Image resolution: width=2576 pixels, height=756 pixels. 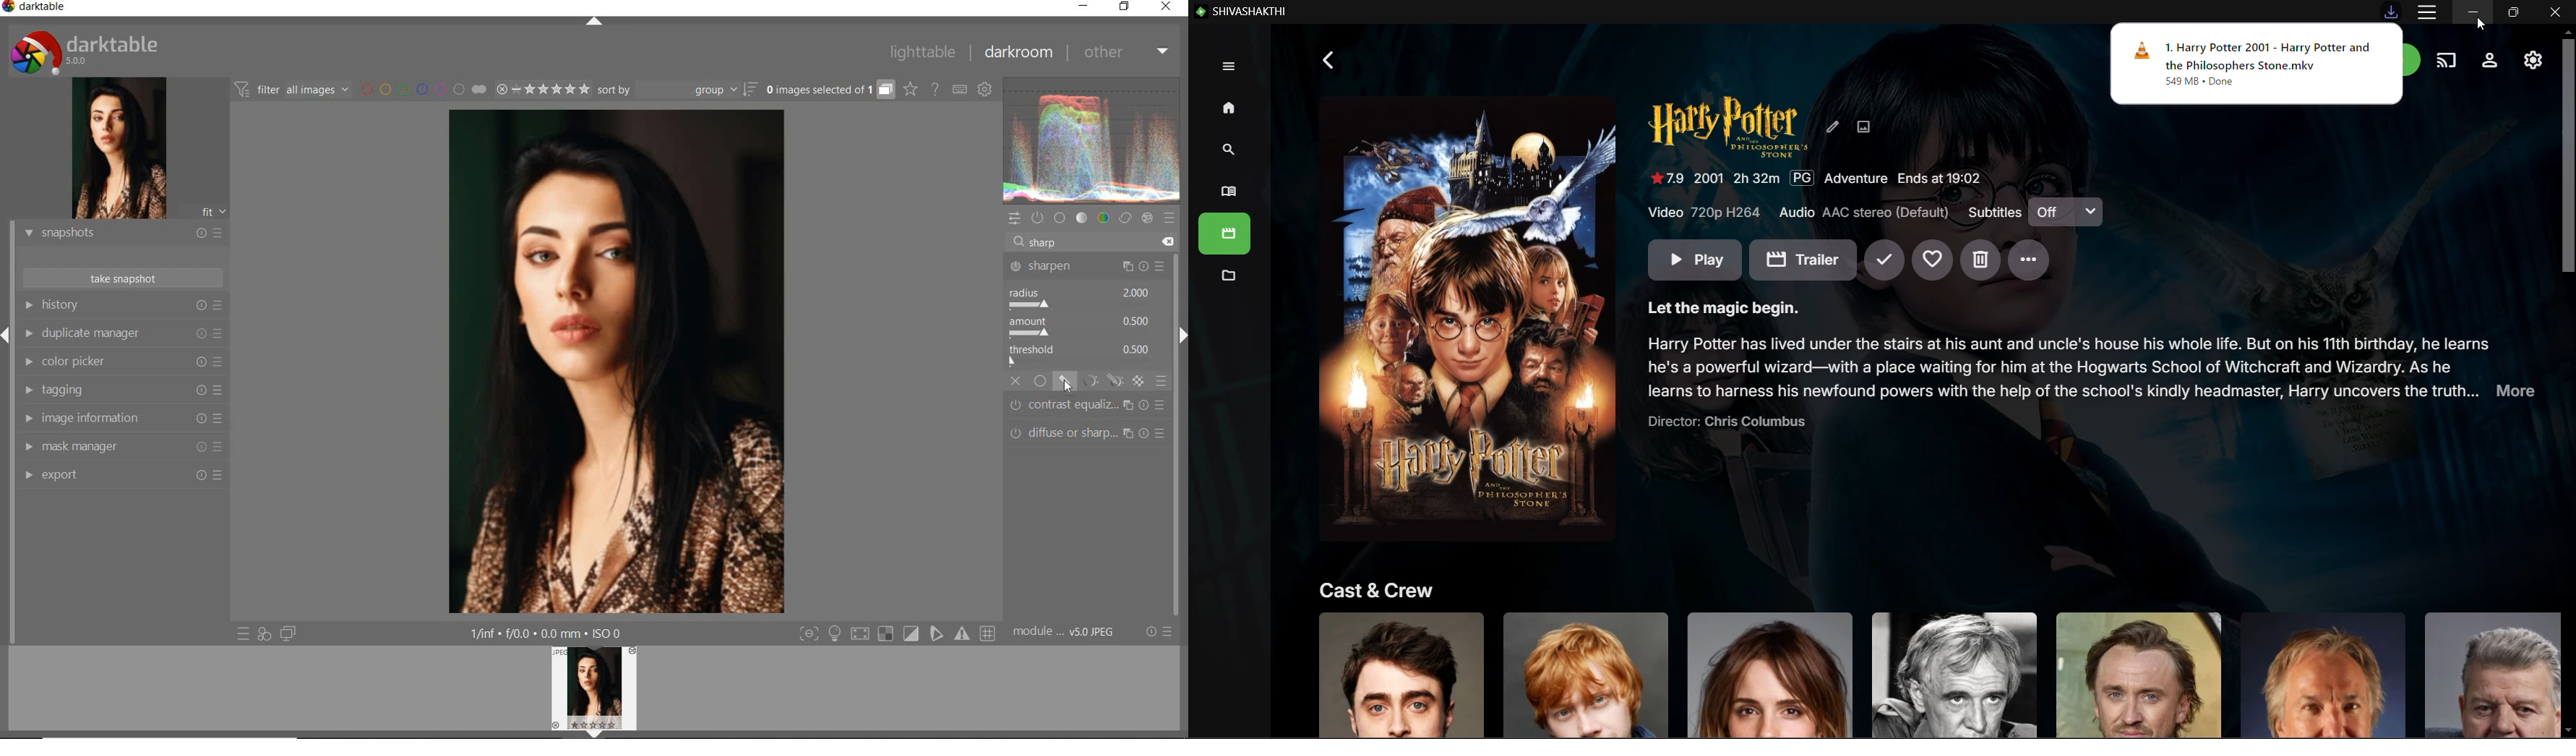 What do you see at coordinates (1126, 219) in the screenshot?
I see `correct` at bounding box center [1126, 219].